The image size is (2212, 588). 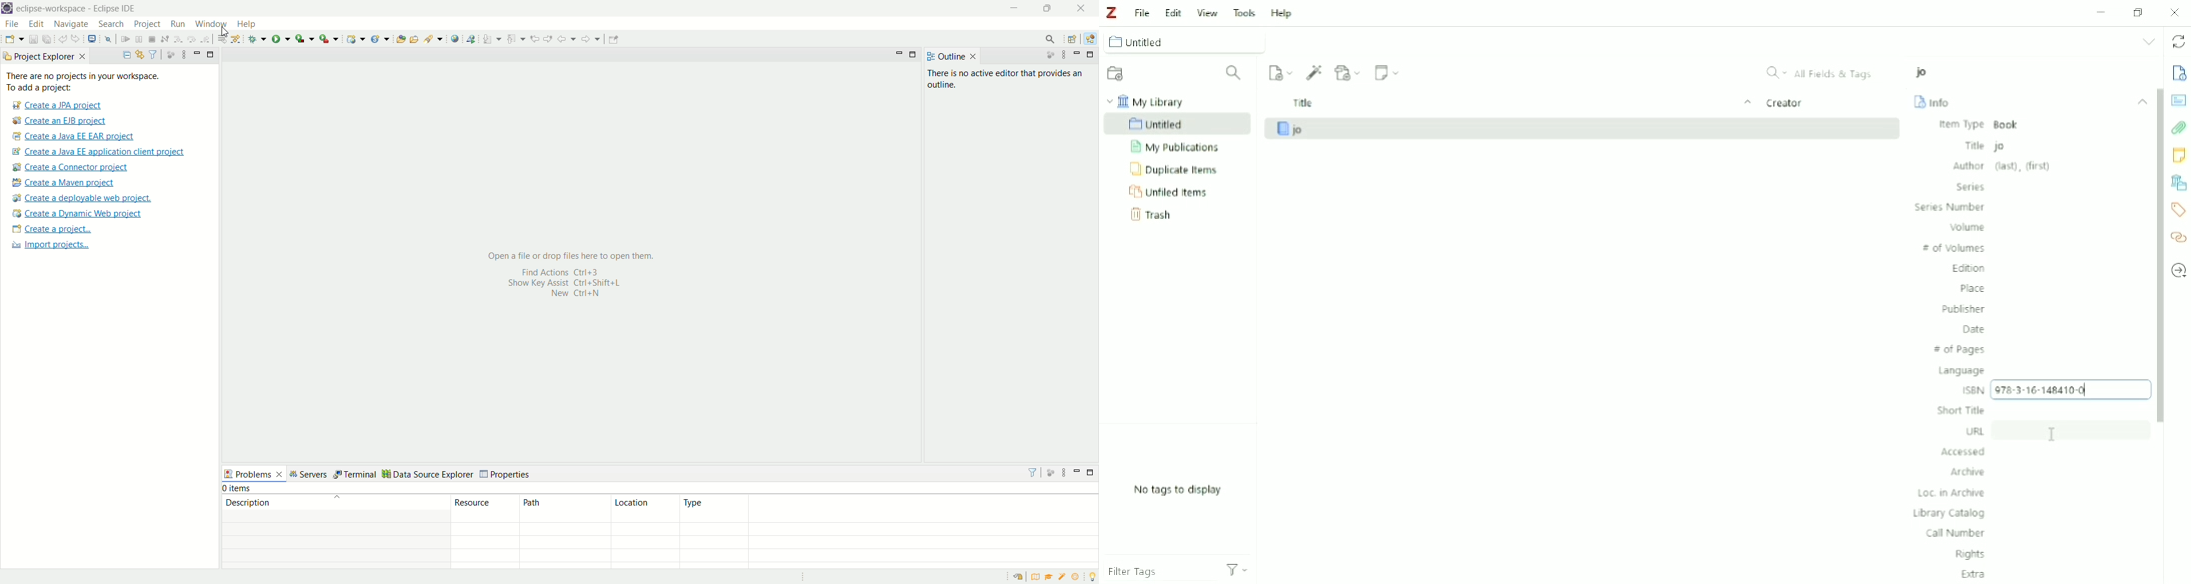 I want to click on open a file or drop files here to open them, so click(x=580, y=251).